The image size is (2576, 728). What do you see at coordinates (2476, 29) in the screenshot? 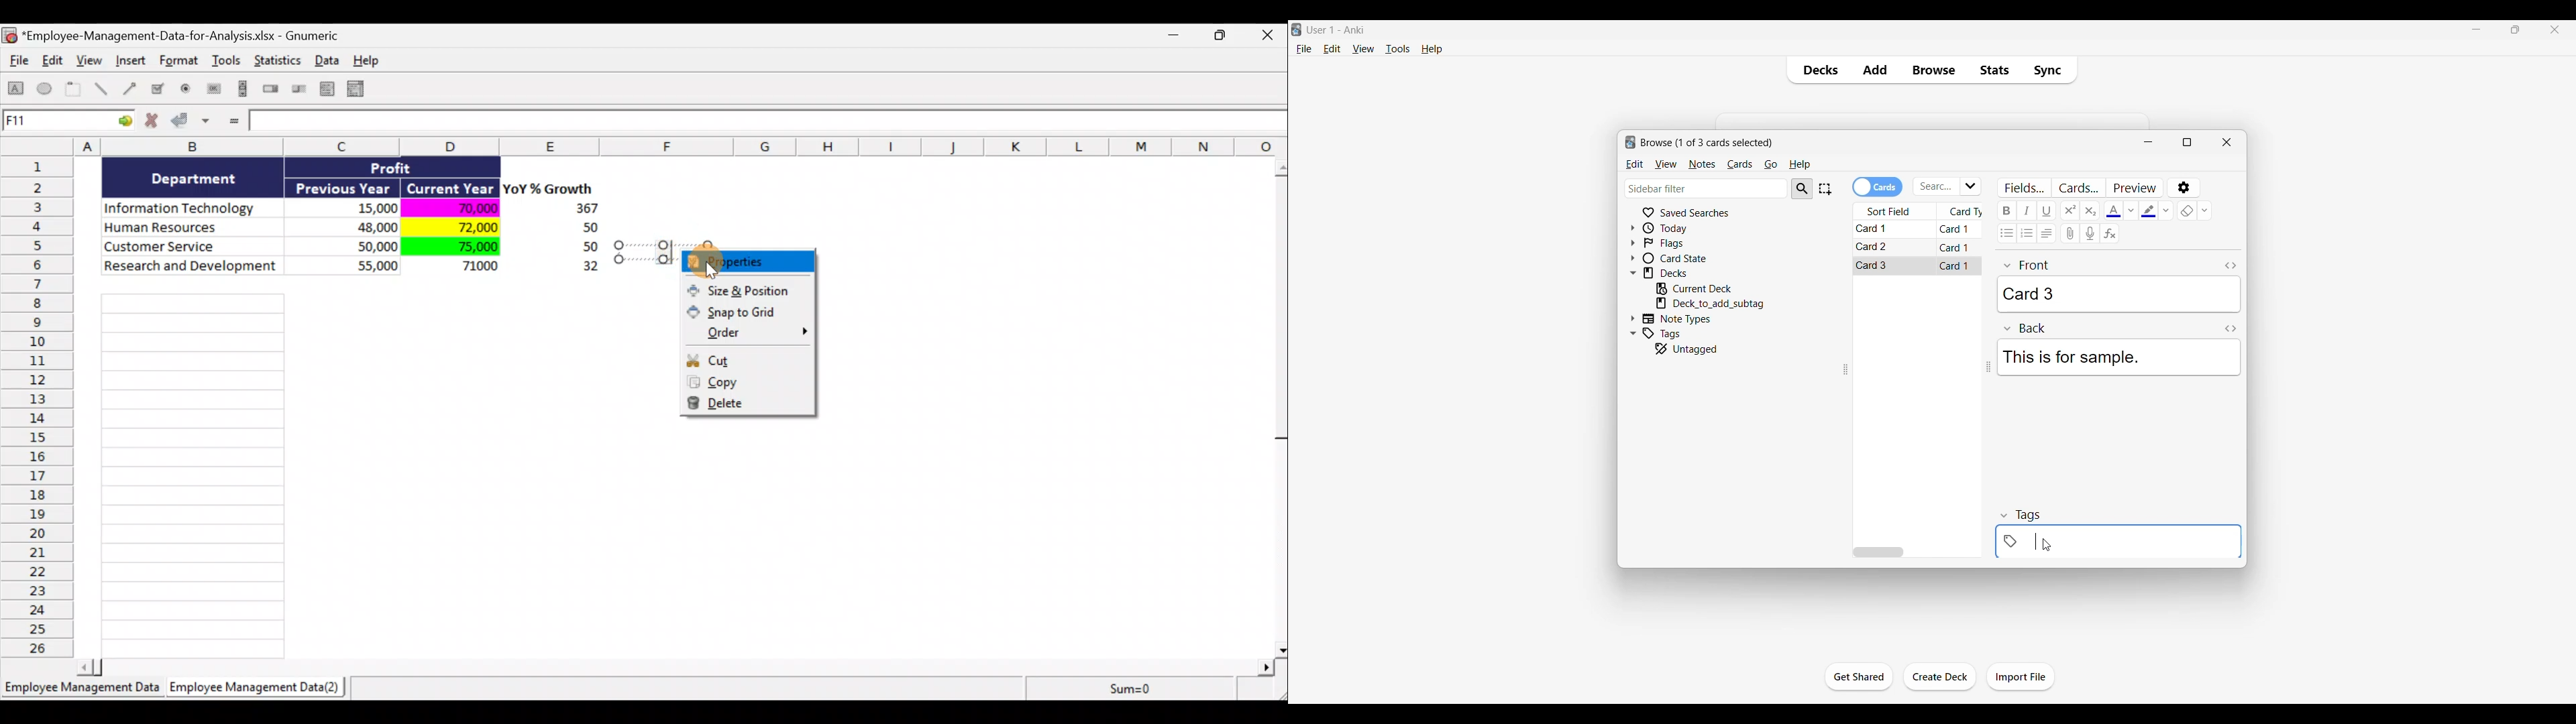
I see `Minimize` at bounding box center [2476, 29].